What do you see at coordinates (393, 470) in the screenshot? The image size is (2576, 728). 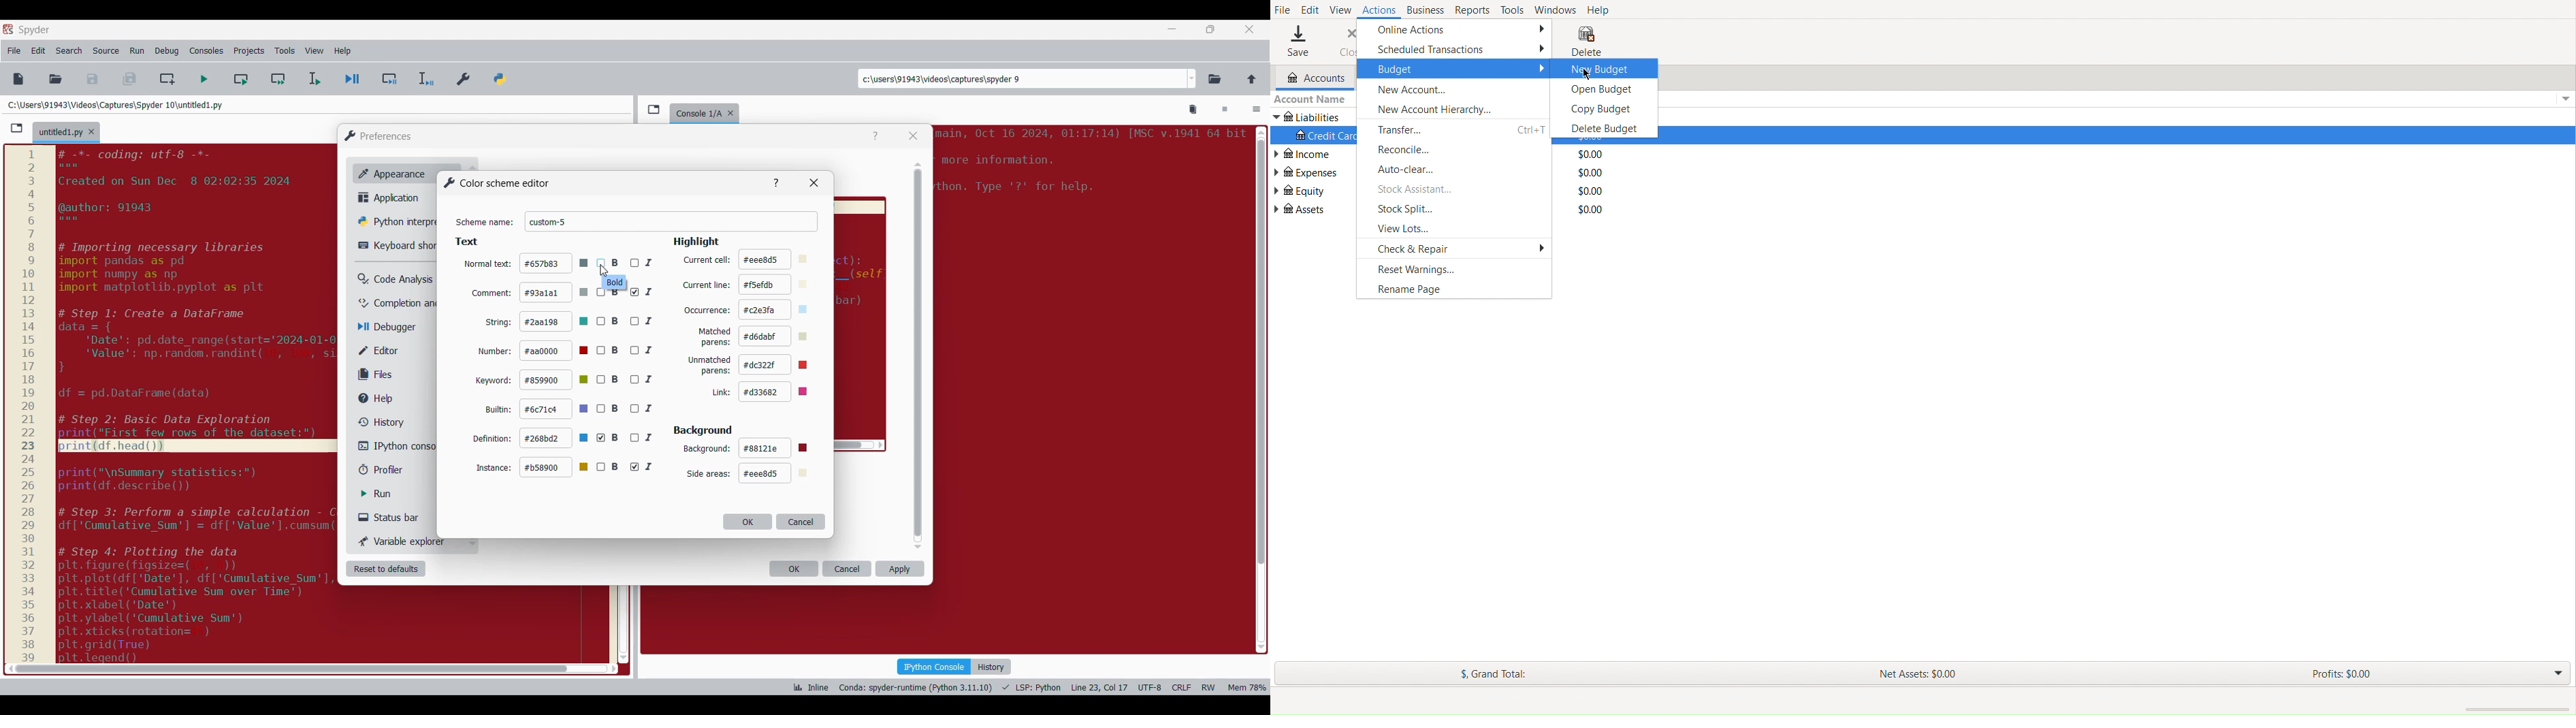 I see `Profiler` at bounding box center [393, 470].